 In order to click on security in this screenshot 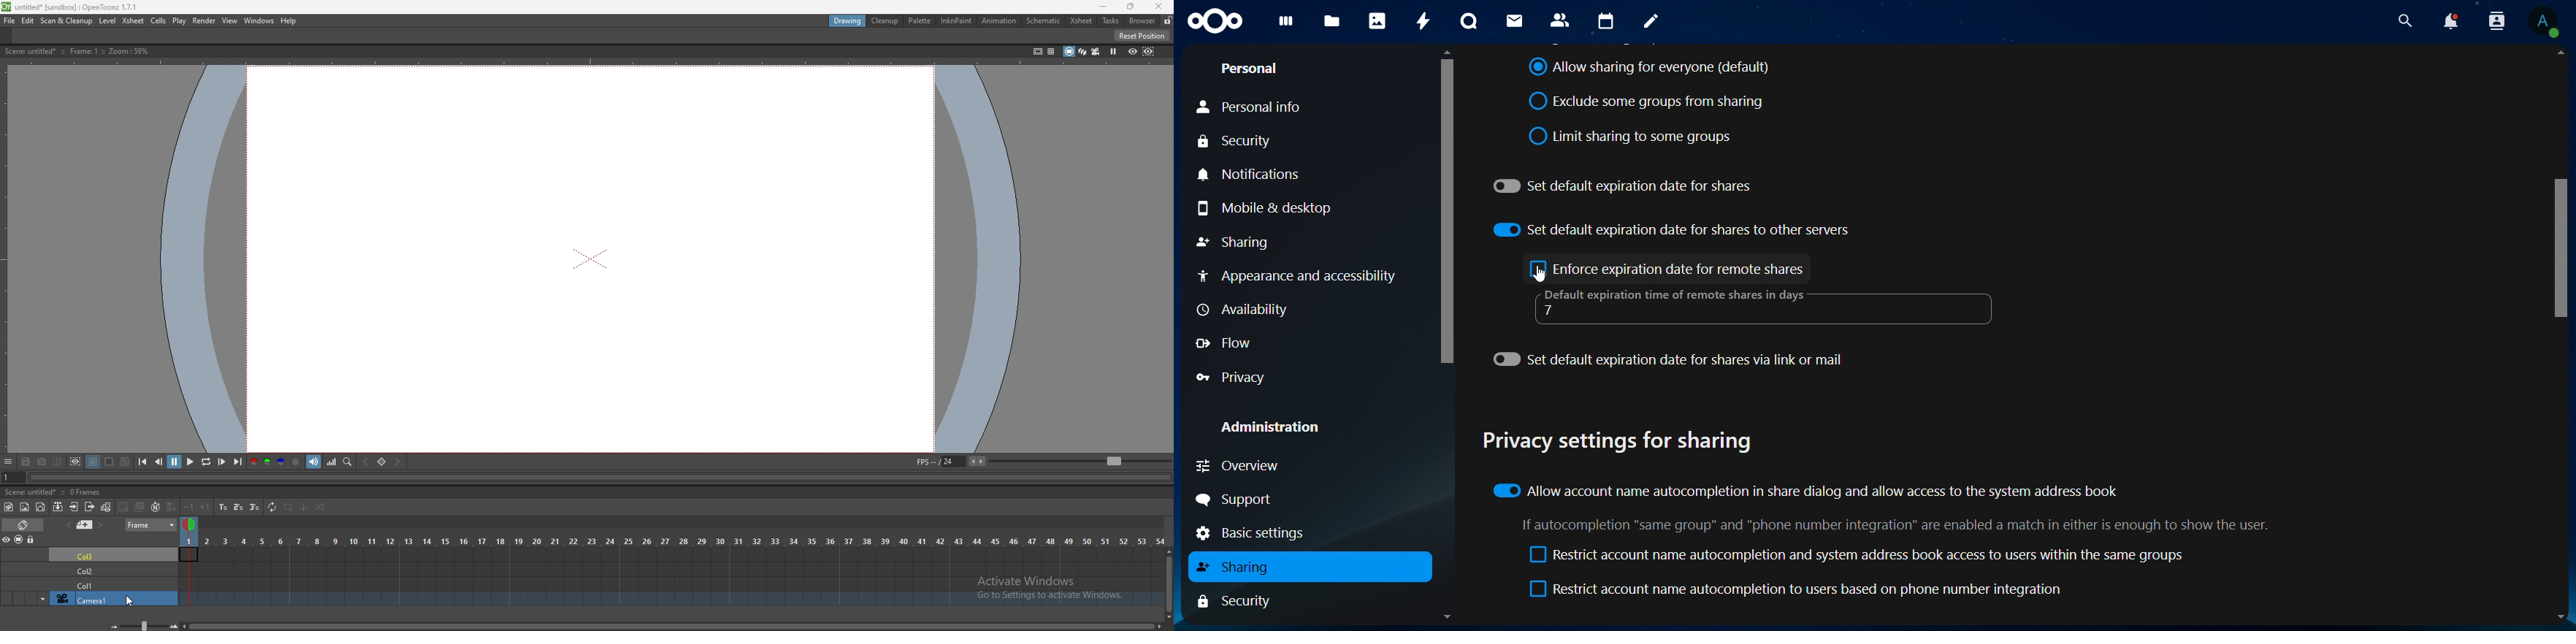, I will do `click(1243, 141)`.